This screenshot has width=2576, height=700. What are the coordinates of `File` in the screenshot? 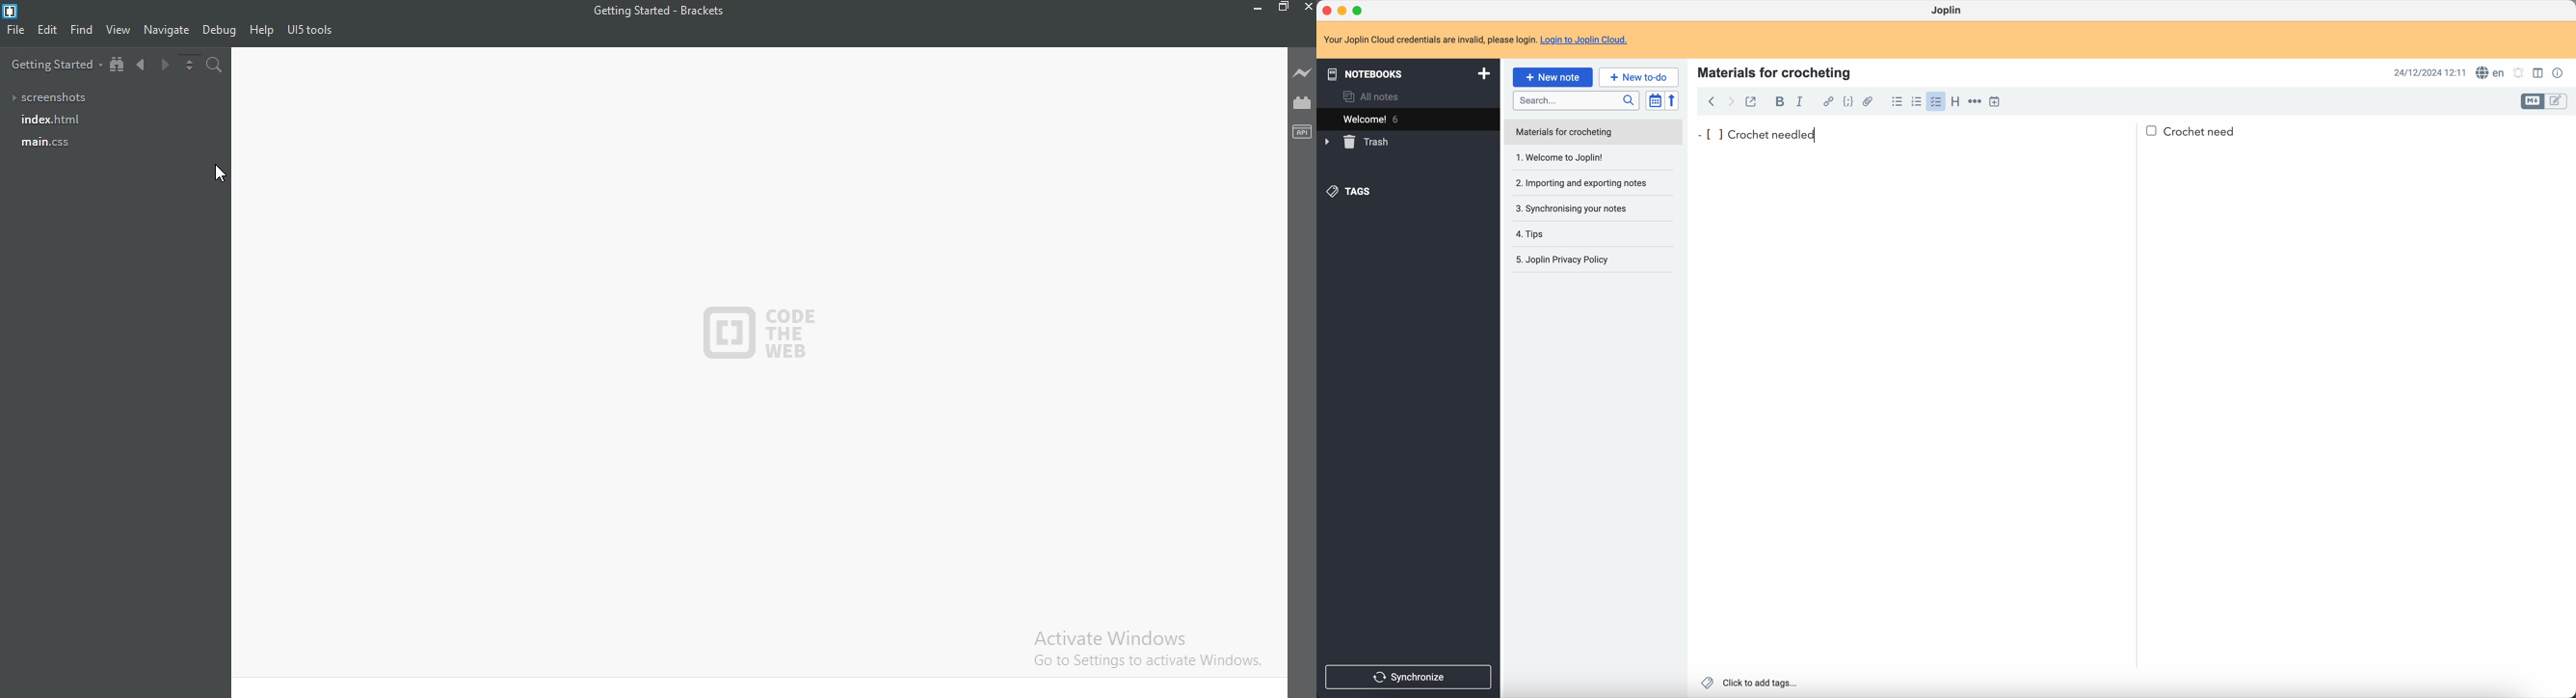 It's located at (17, 34).